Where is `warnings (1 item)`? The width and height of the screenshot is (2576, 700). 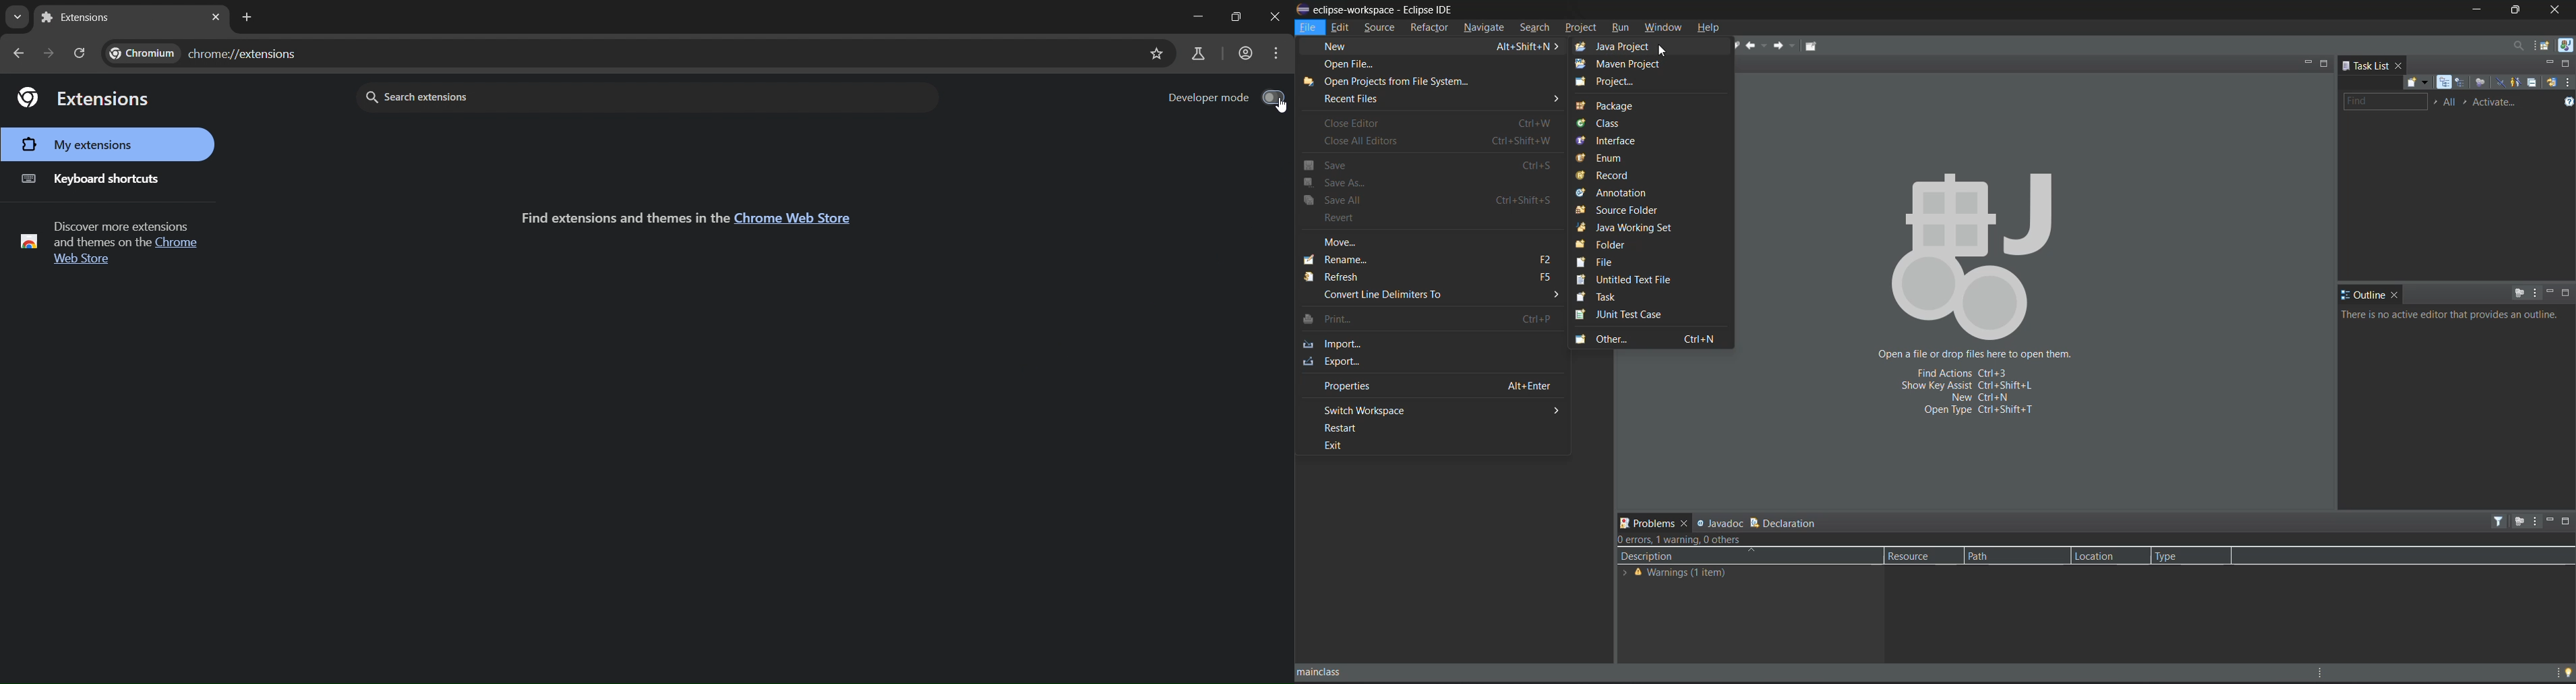 warnings (1 item) is located at coordinates (1698, 574).